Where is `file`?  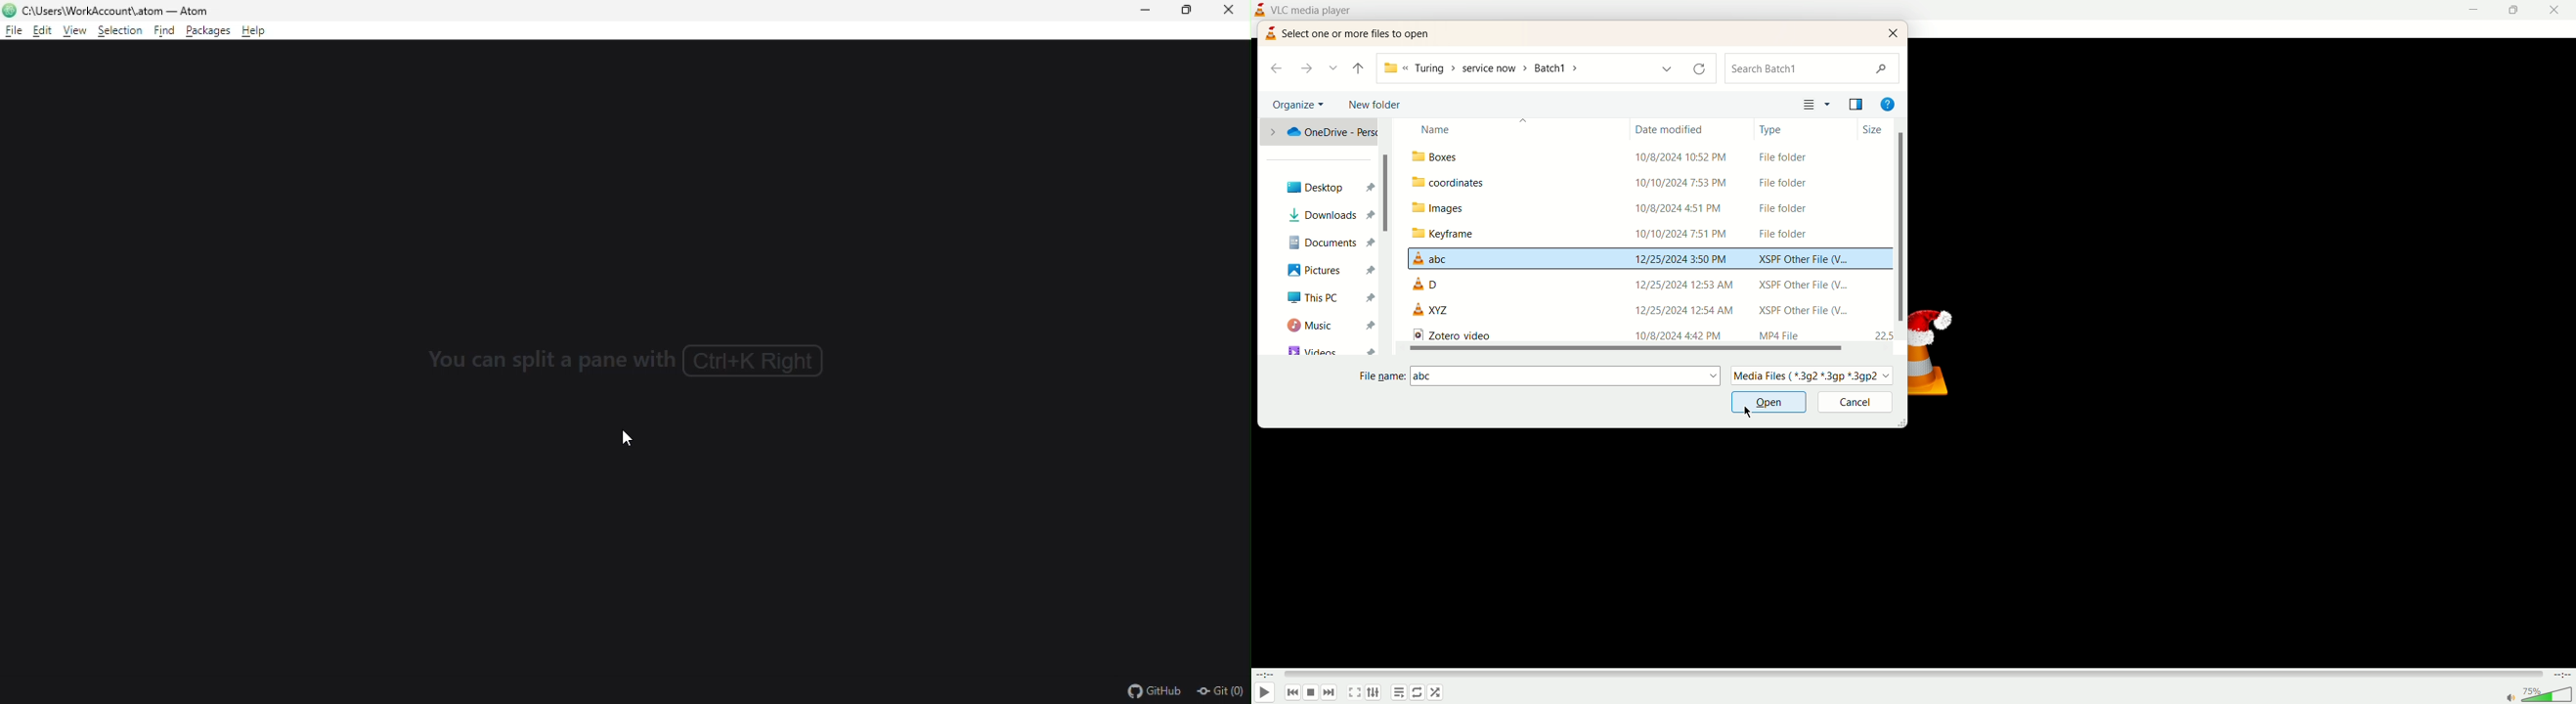
file is located at coordinates (1647, 334).